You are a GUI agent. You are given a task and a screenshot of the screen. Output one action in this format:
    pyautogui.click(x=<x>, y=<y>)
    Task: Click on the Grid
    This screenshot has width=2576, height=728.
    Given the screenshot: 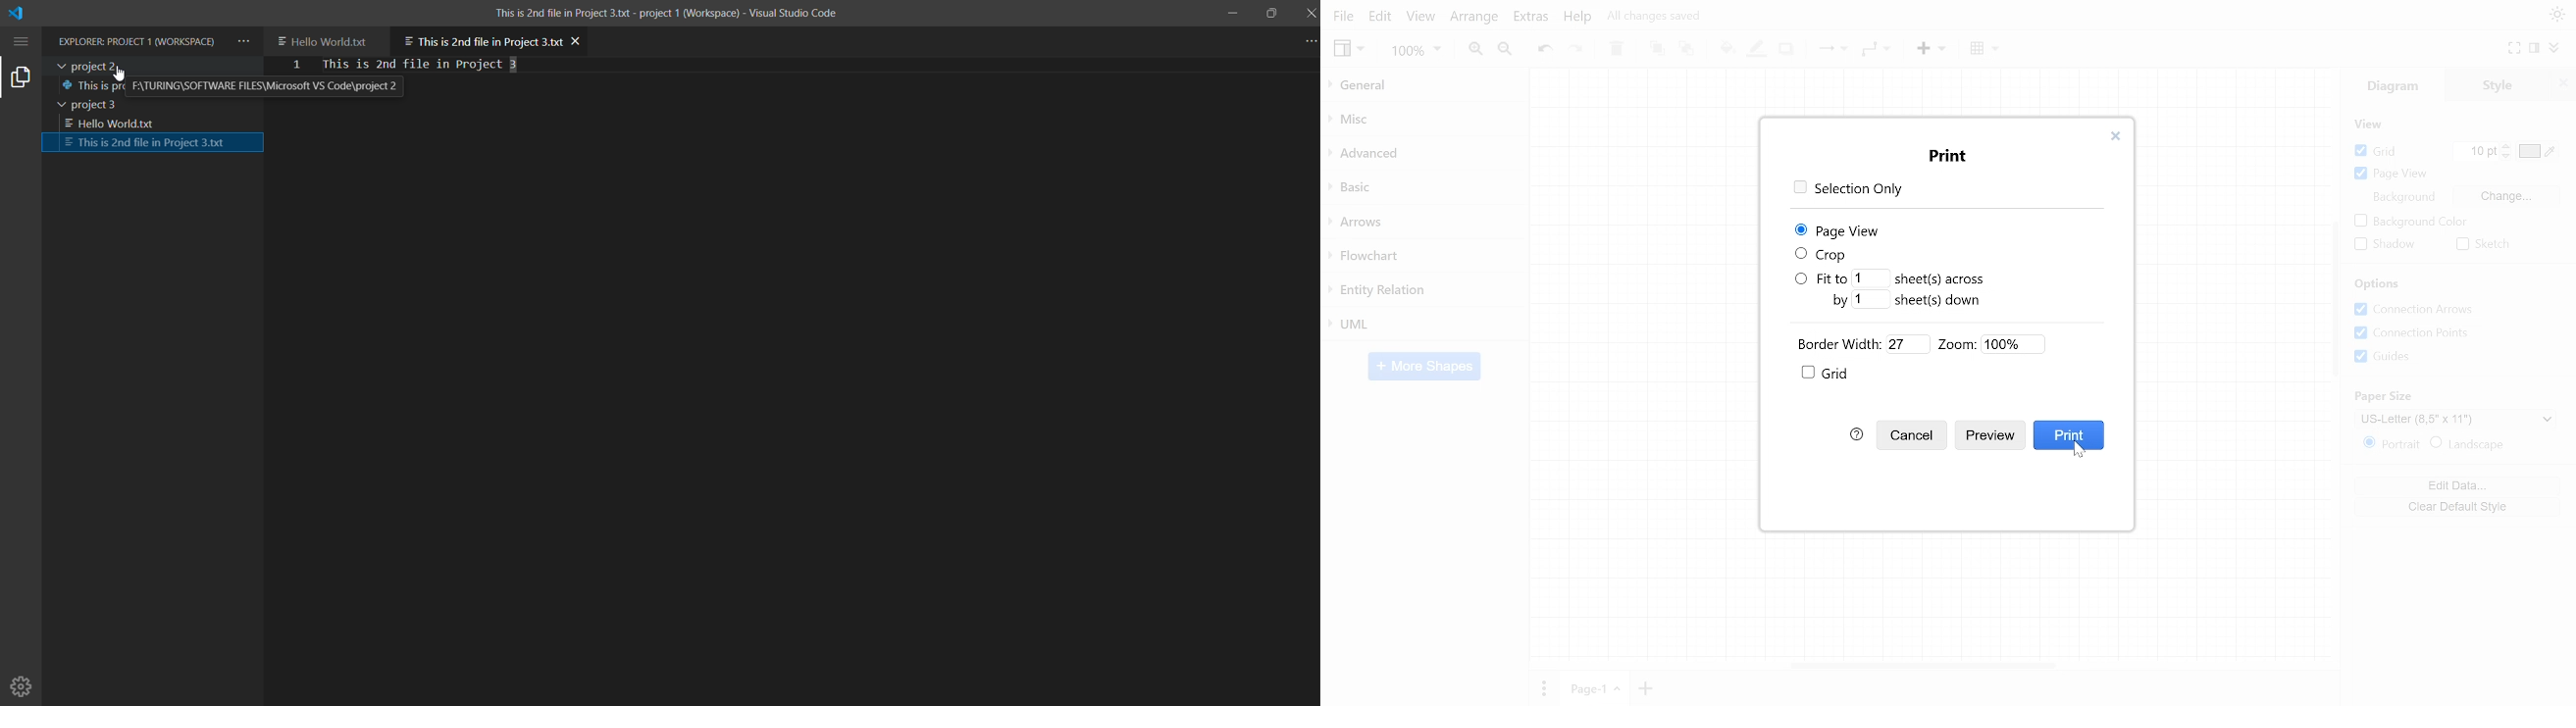 What is the action you would take?
    pyautogui.click(x=2379, y=151)
    